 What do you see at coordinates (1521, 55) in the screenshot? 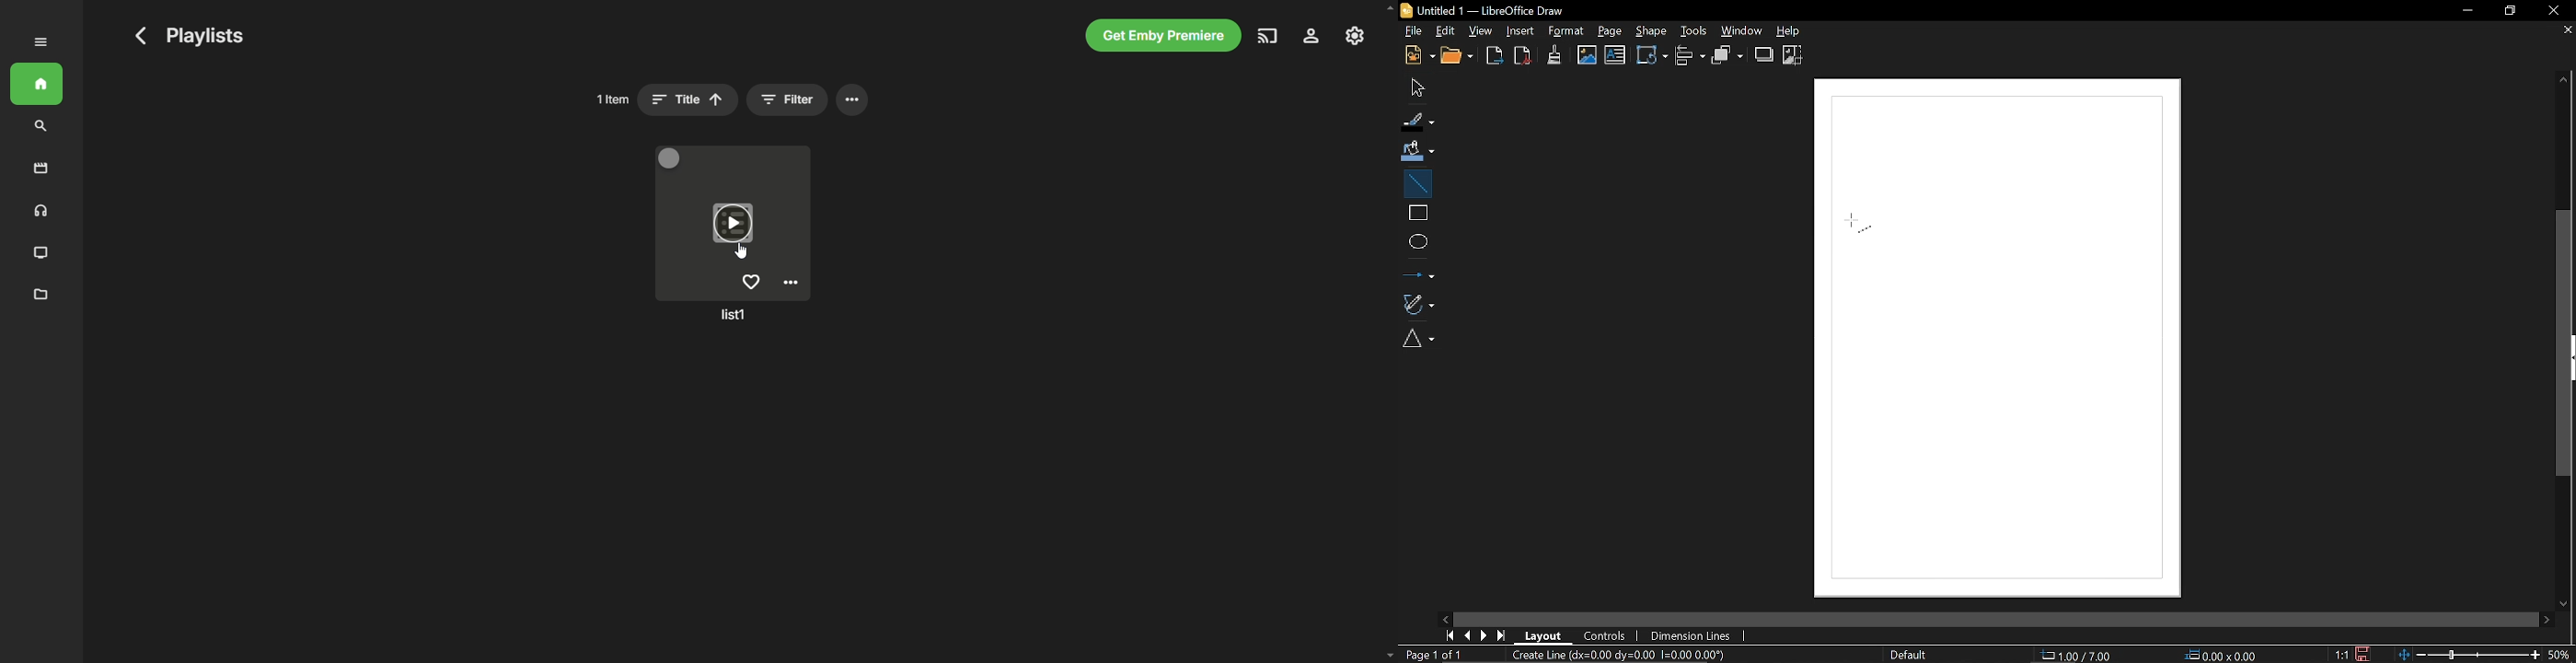
I see `Export to pdf` at bounding box center [1521, 55].